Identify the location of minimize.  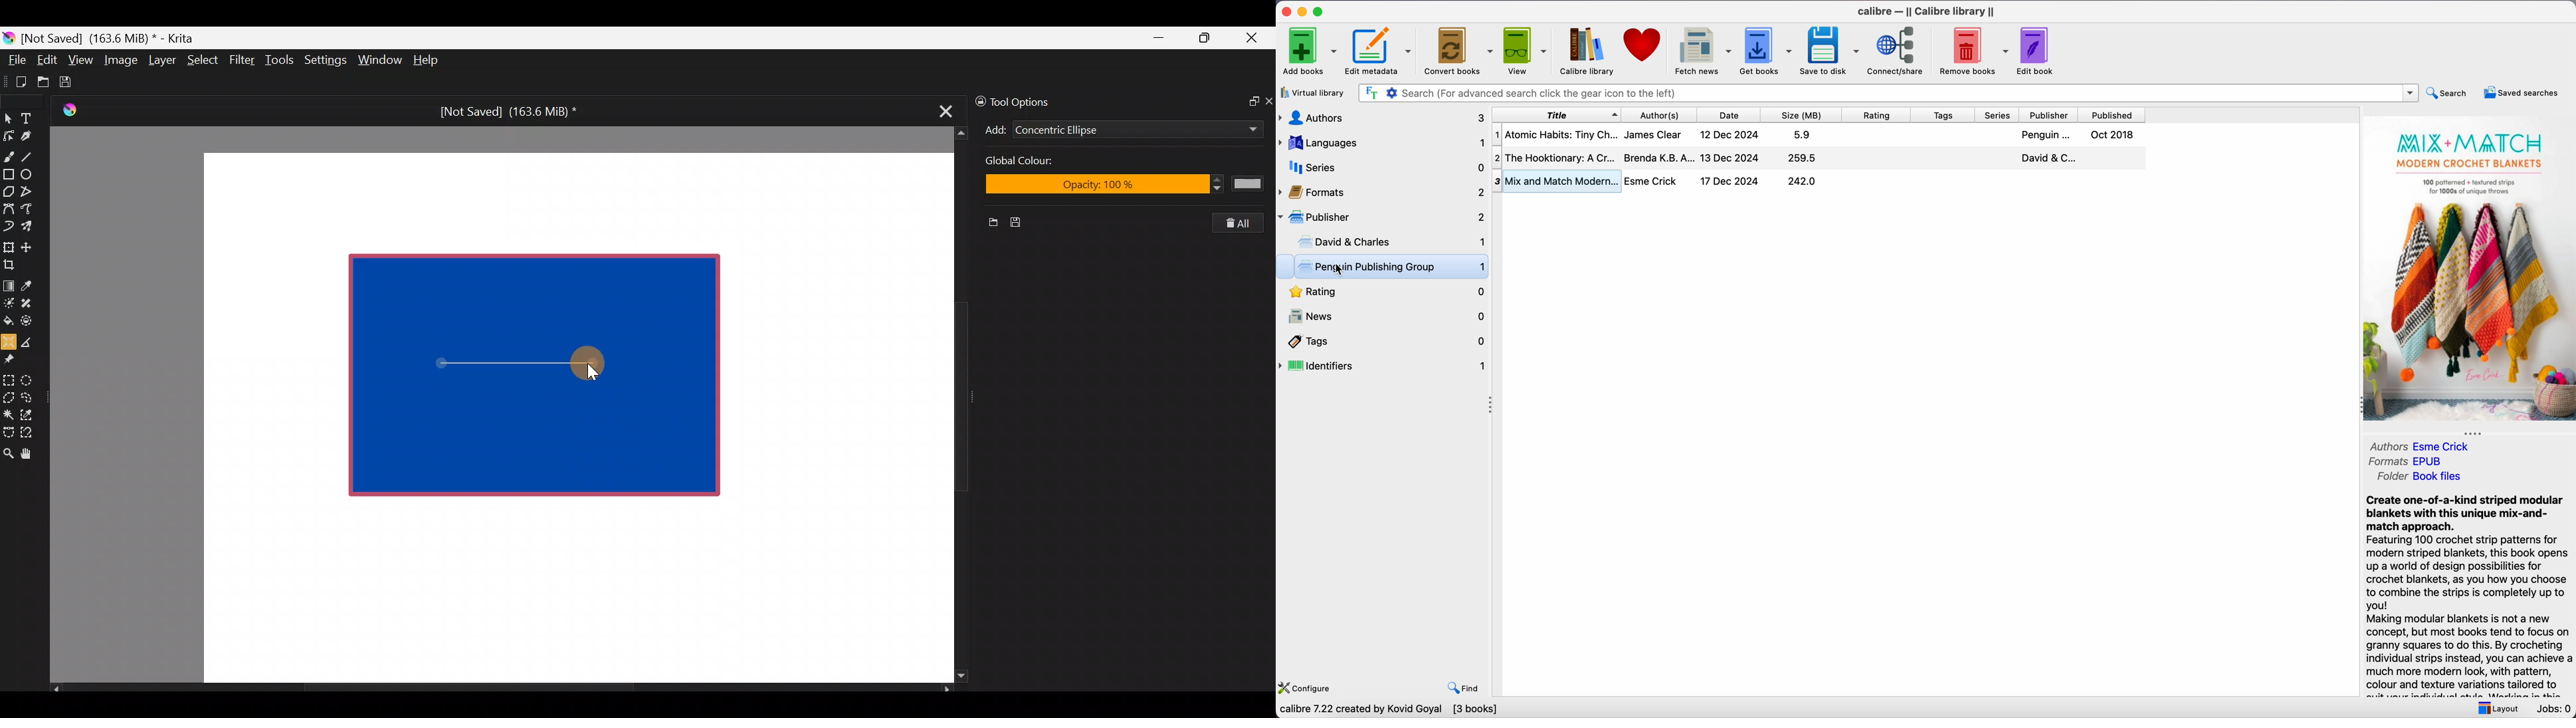
(1302, 11).